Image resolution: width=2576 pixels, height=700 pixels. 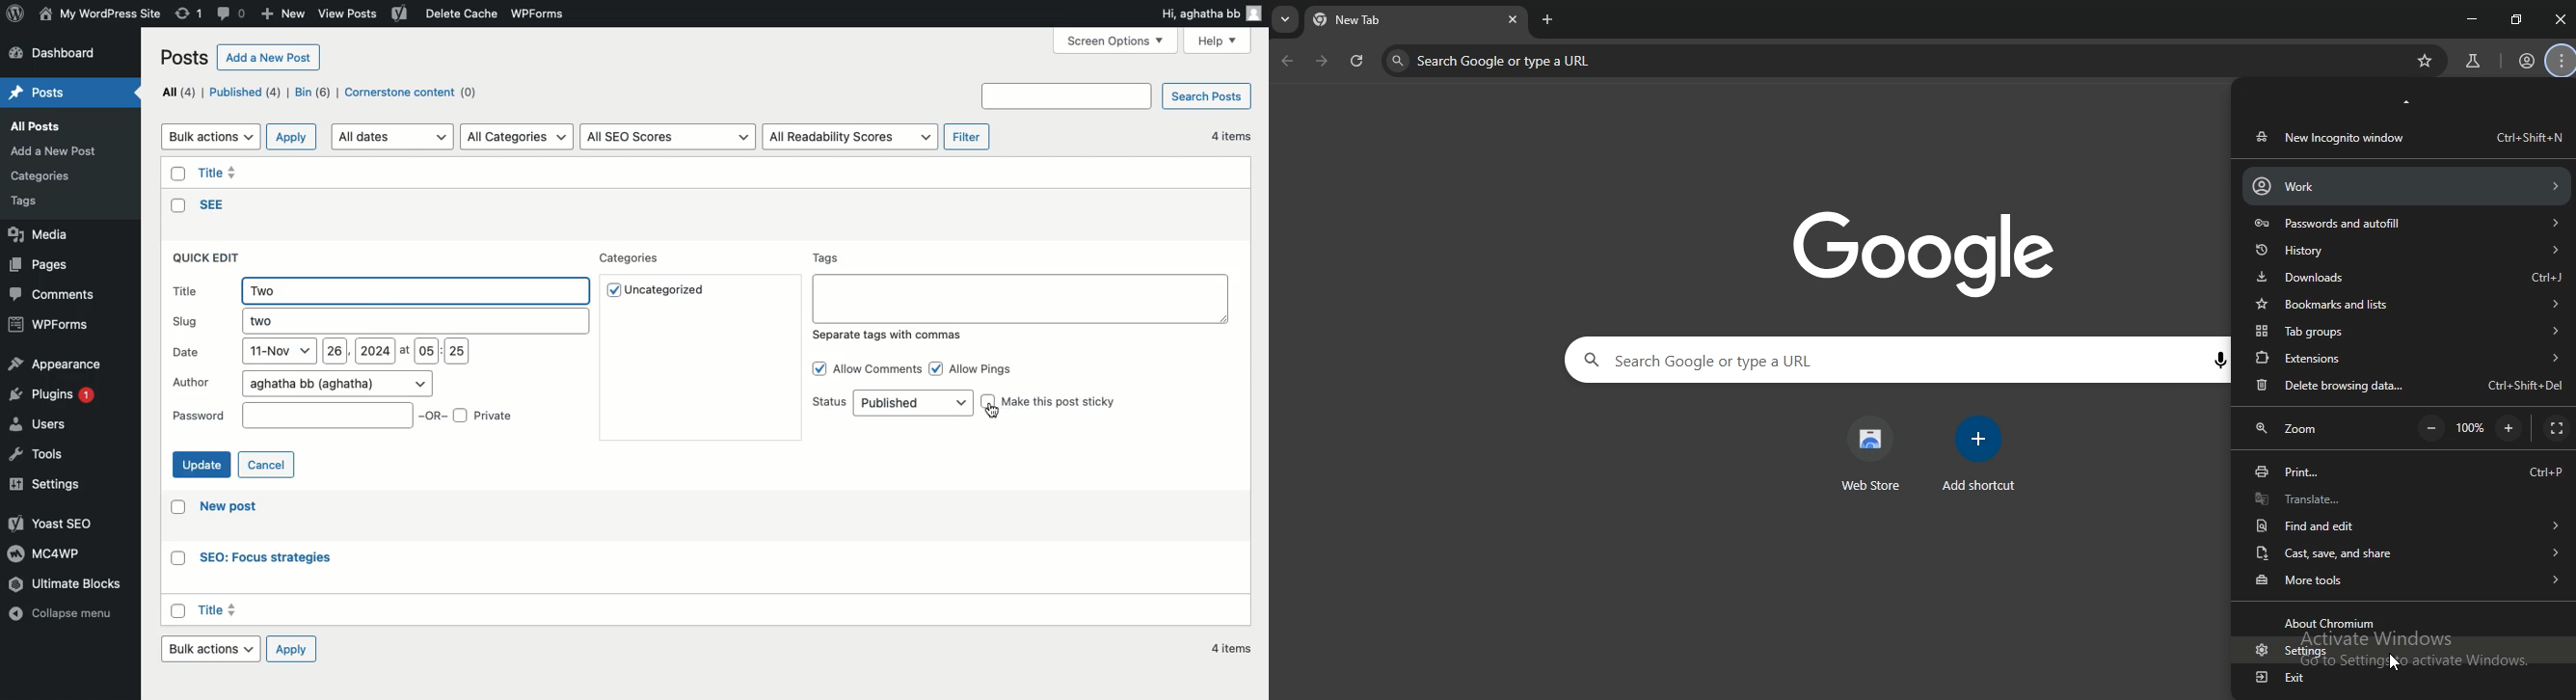 What do you see at coordinates (2406, 333) in the screenshot?
I see `tabgroups` at bounding box center [2406, 333].